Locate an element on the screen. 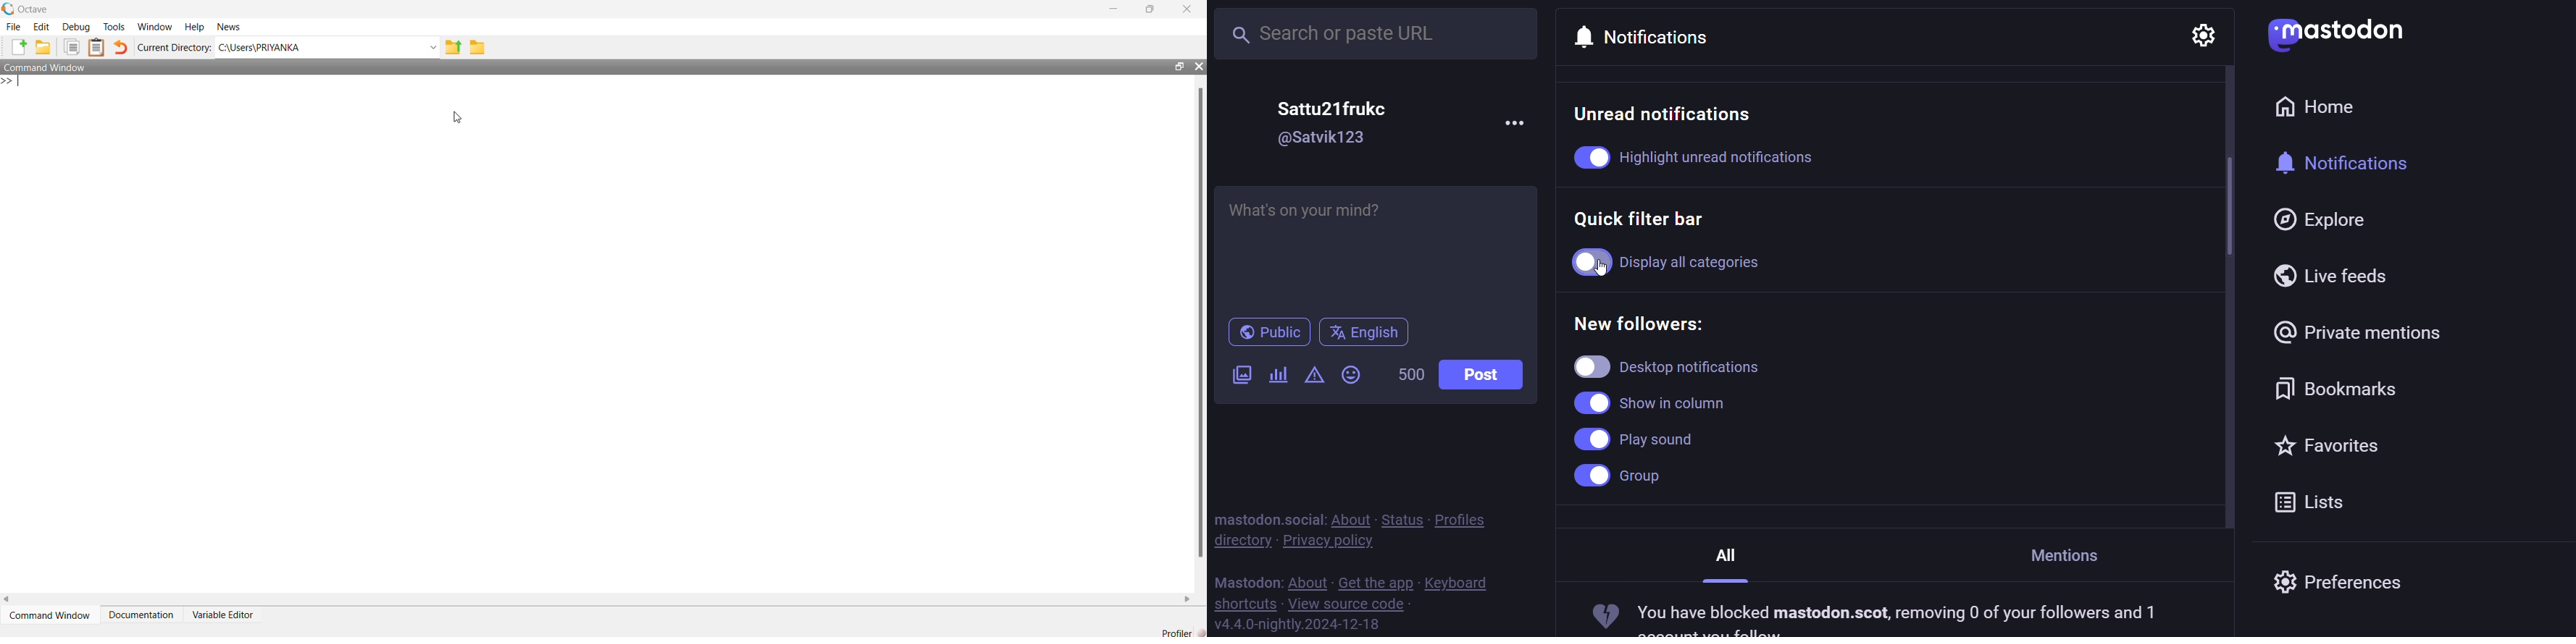 The image size is (2576, 644). post is located at coordinates (1483, 374).